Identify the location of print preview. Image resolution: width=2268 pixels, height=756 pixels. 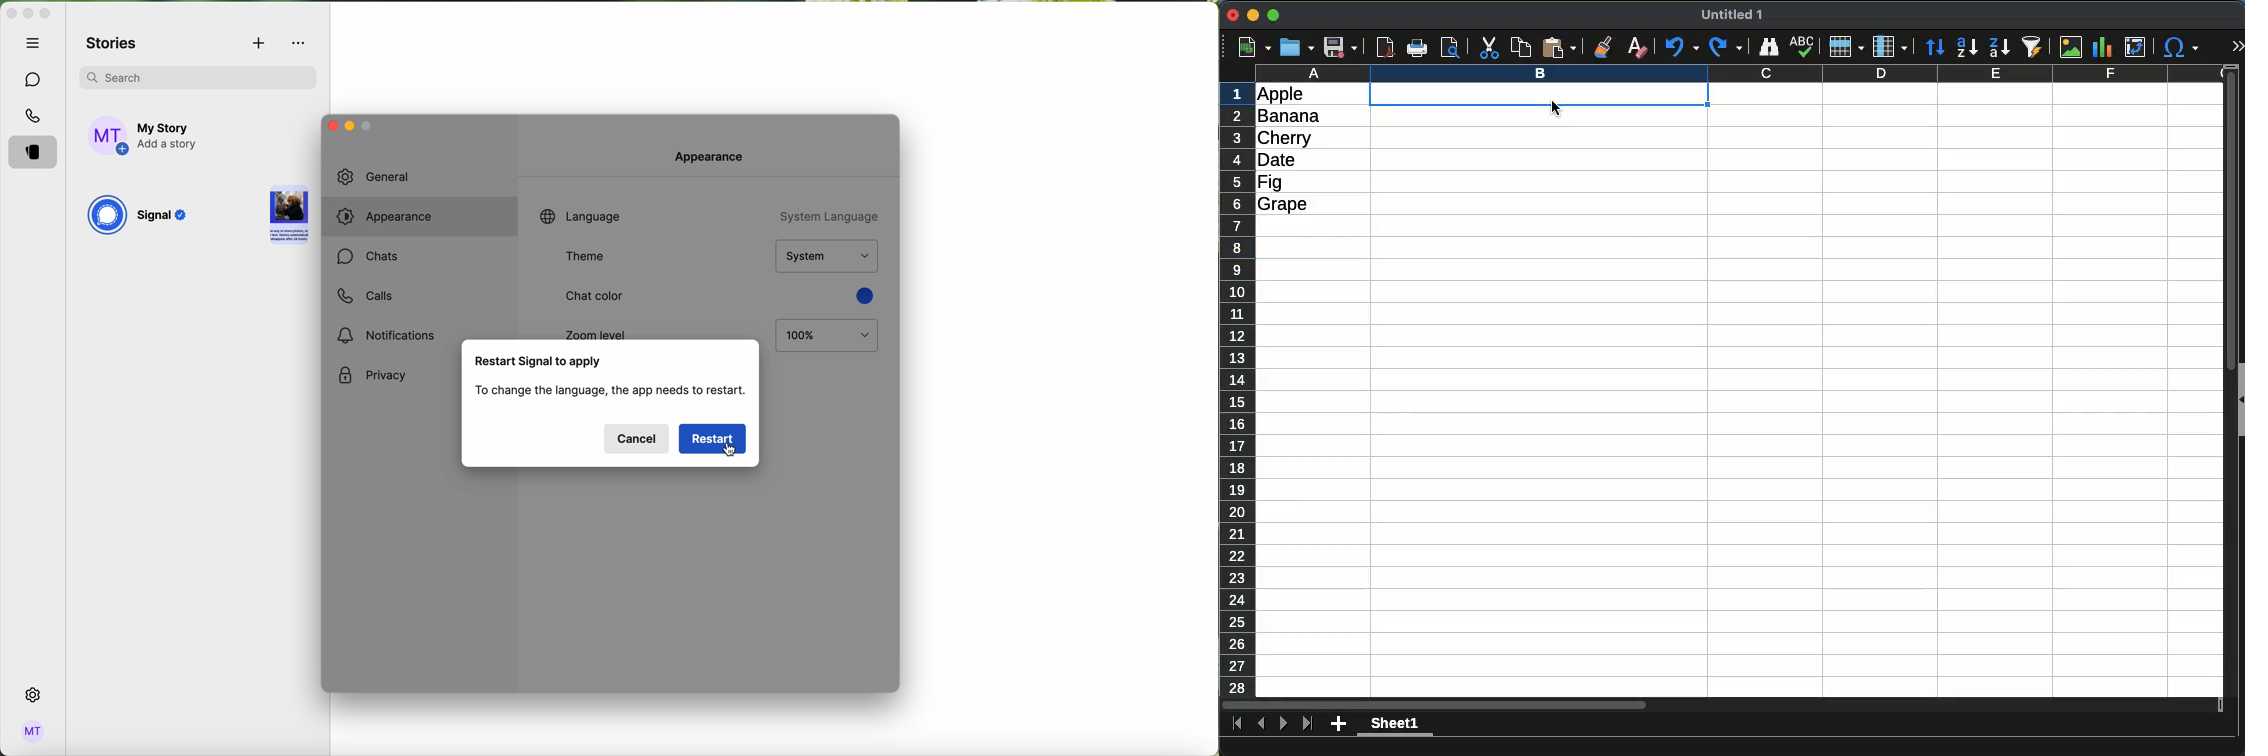
(1451, 48).